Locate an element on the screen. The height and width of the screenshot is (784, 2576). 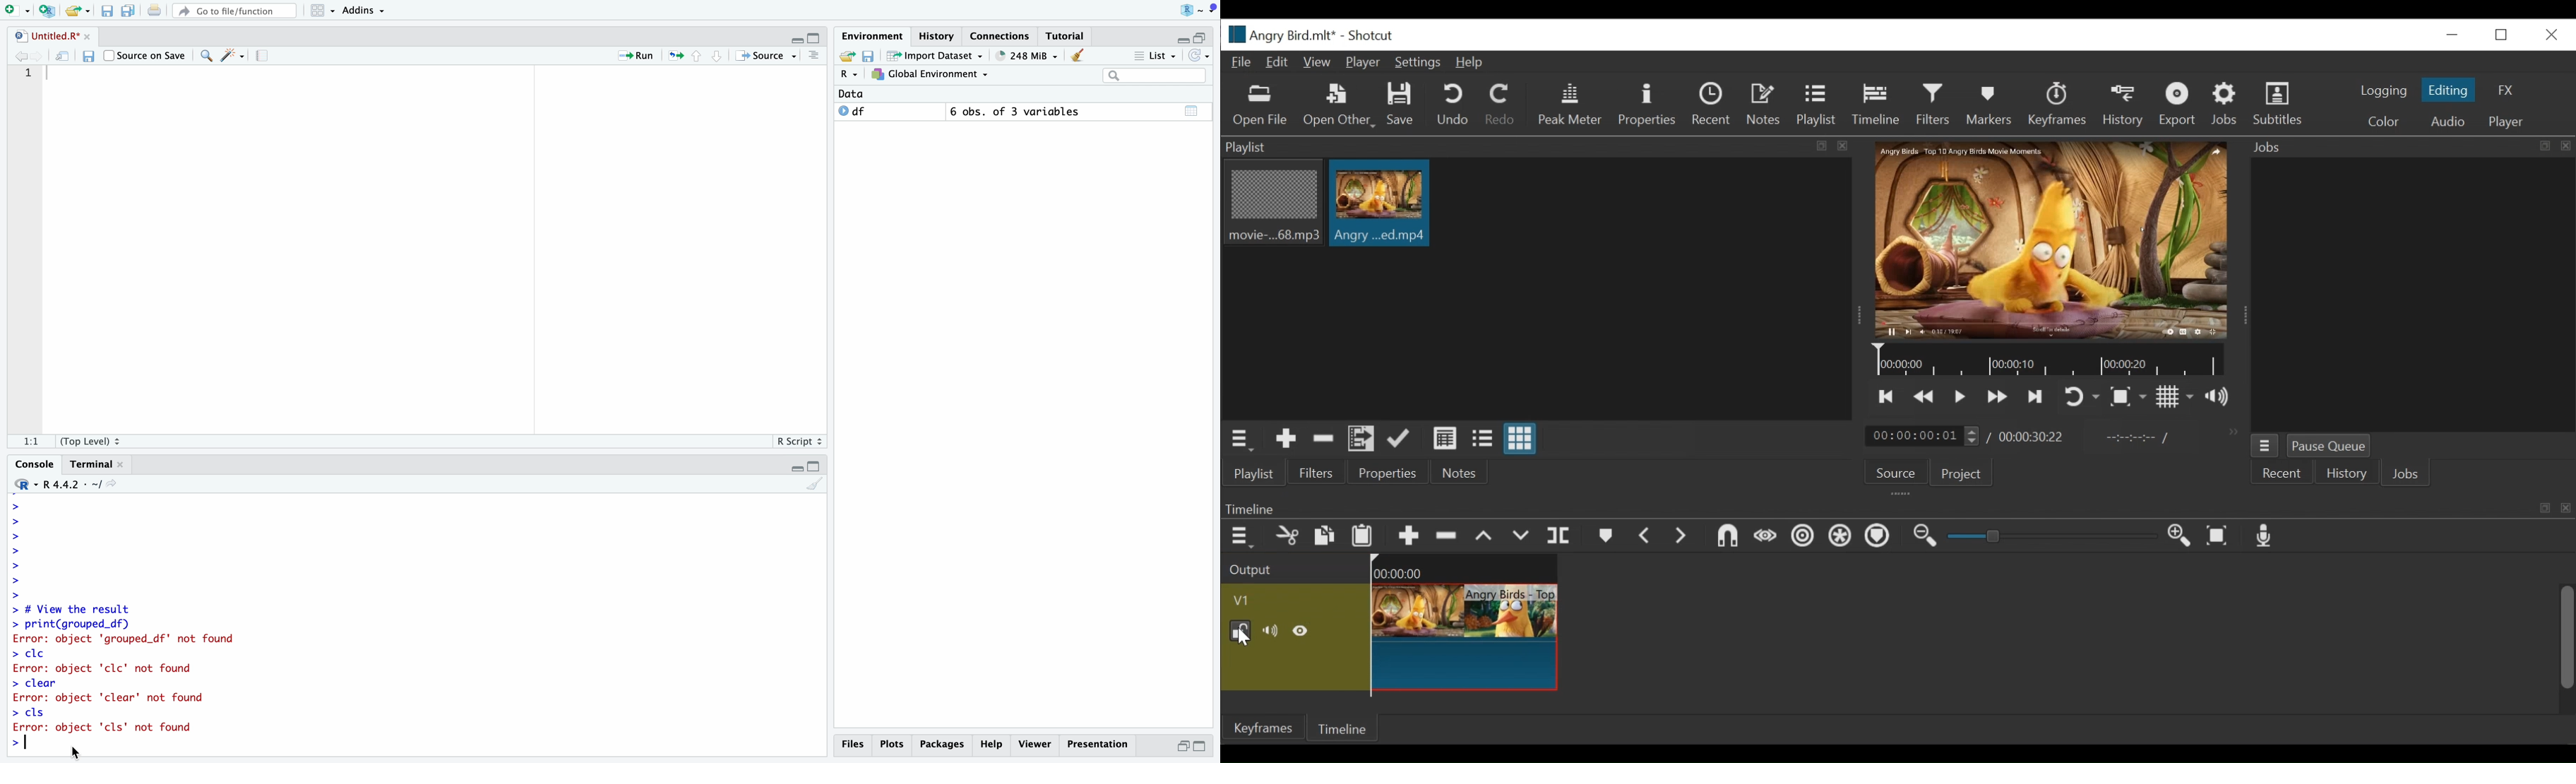
R 4.4.2 - ~/ is located at coordinates (66, 484).